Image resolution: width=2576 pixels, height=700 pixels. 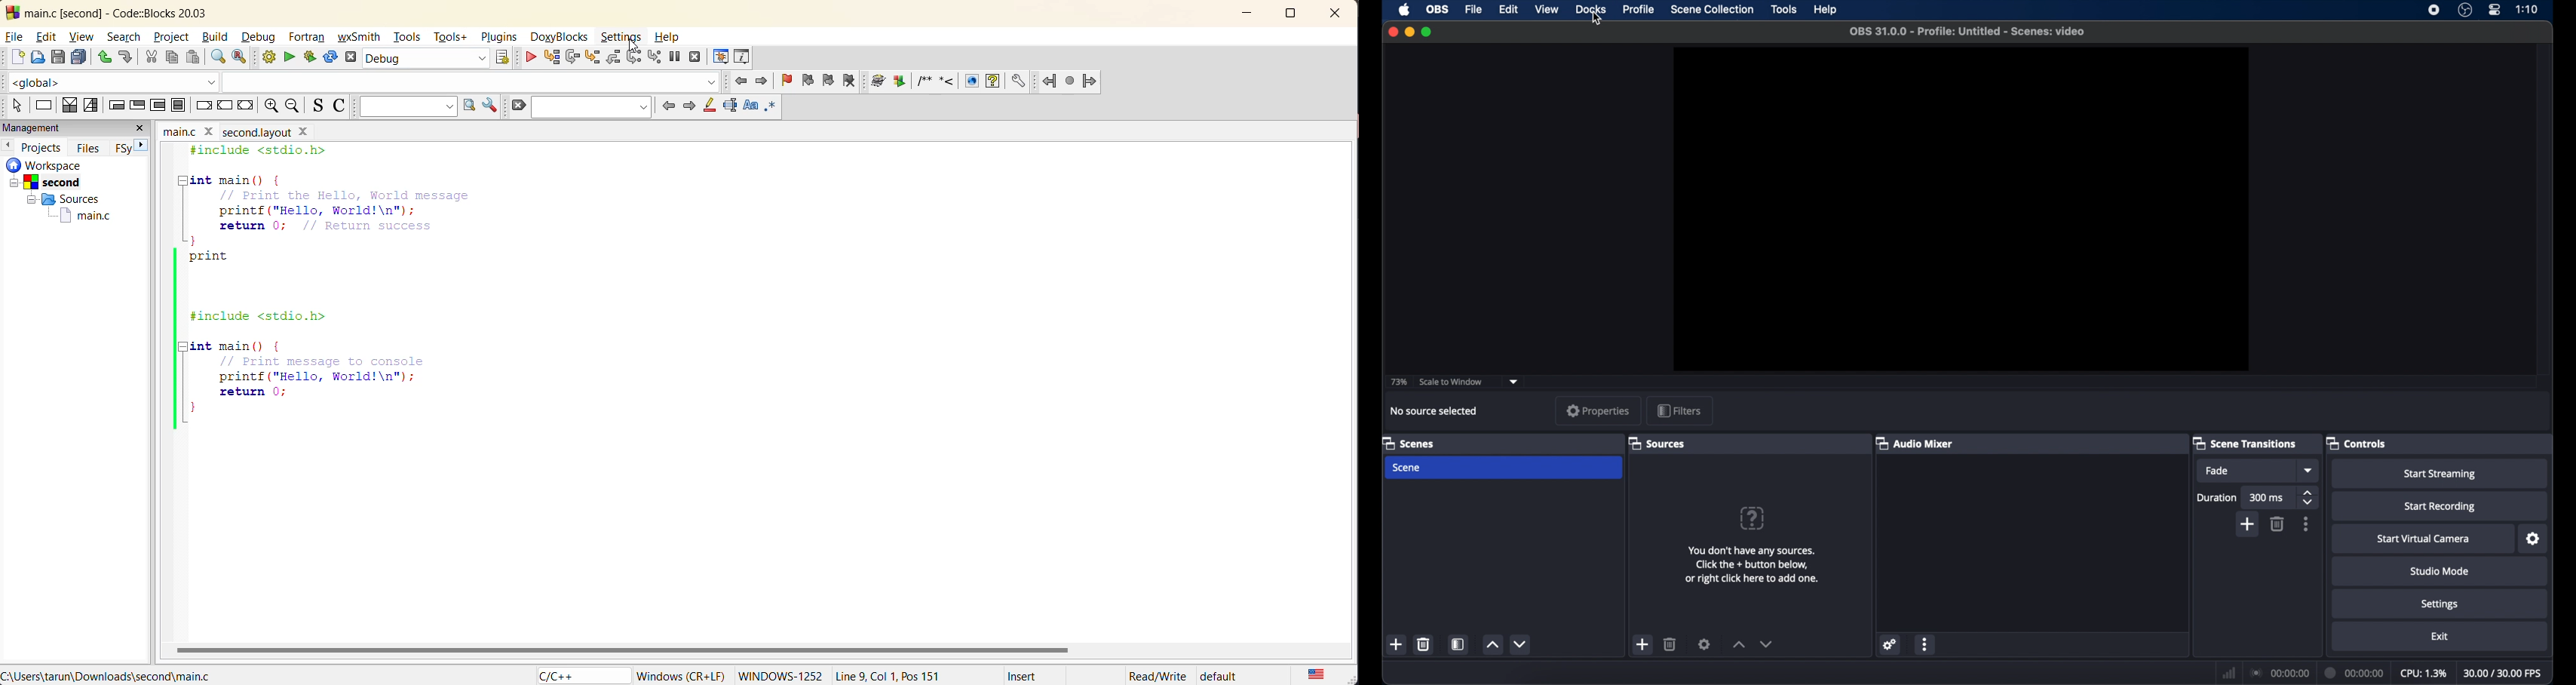 I want to click on info, so click(x=1752, y=565).